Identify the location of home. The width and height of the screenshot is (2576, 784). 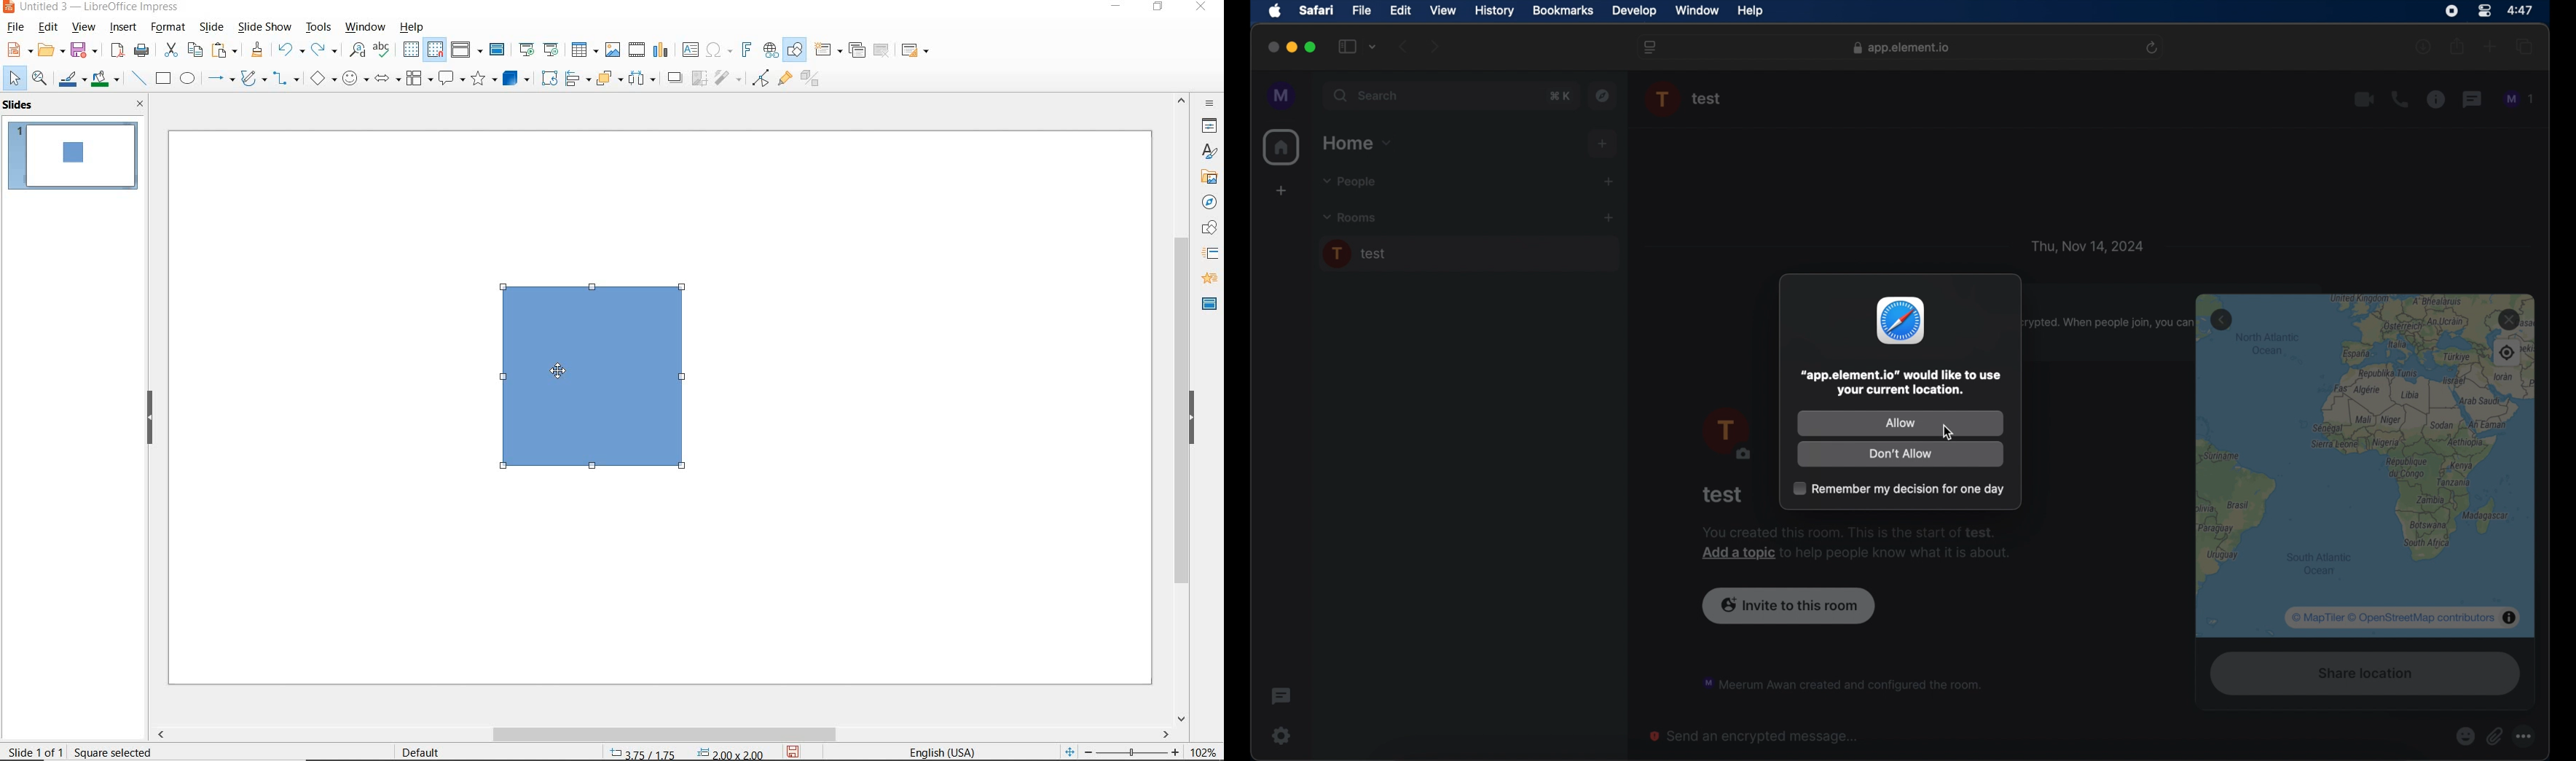
(1282, 147).